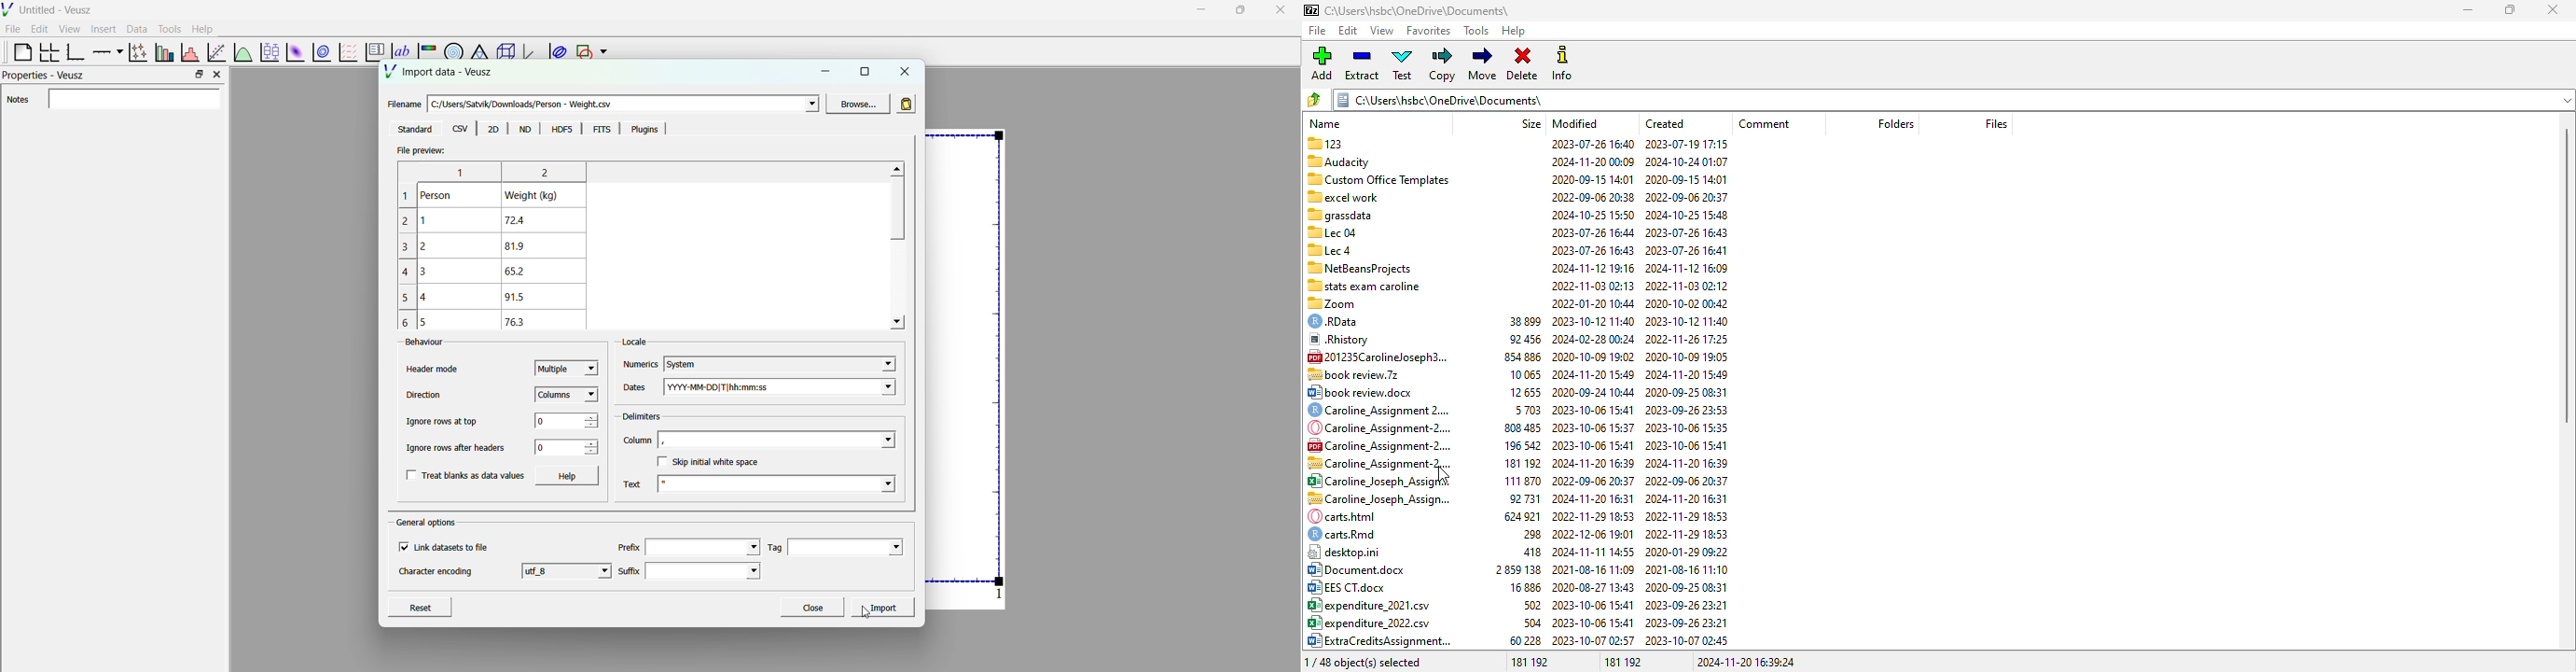 Image resolution: width=2576 pixels, height=672 pixels. Describe the element at coordinates (1477, 31) in the screenshot. I see `tools` at that location.